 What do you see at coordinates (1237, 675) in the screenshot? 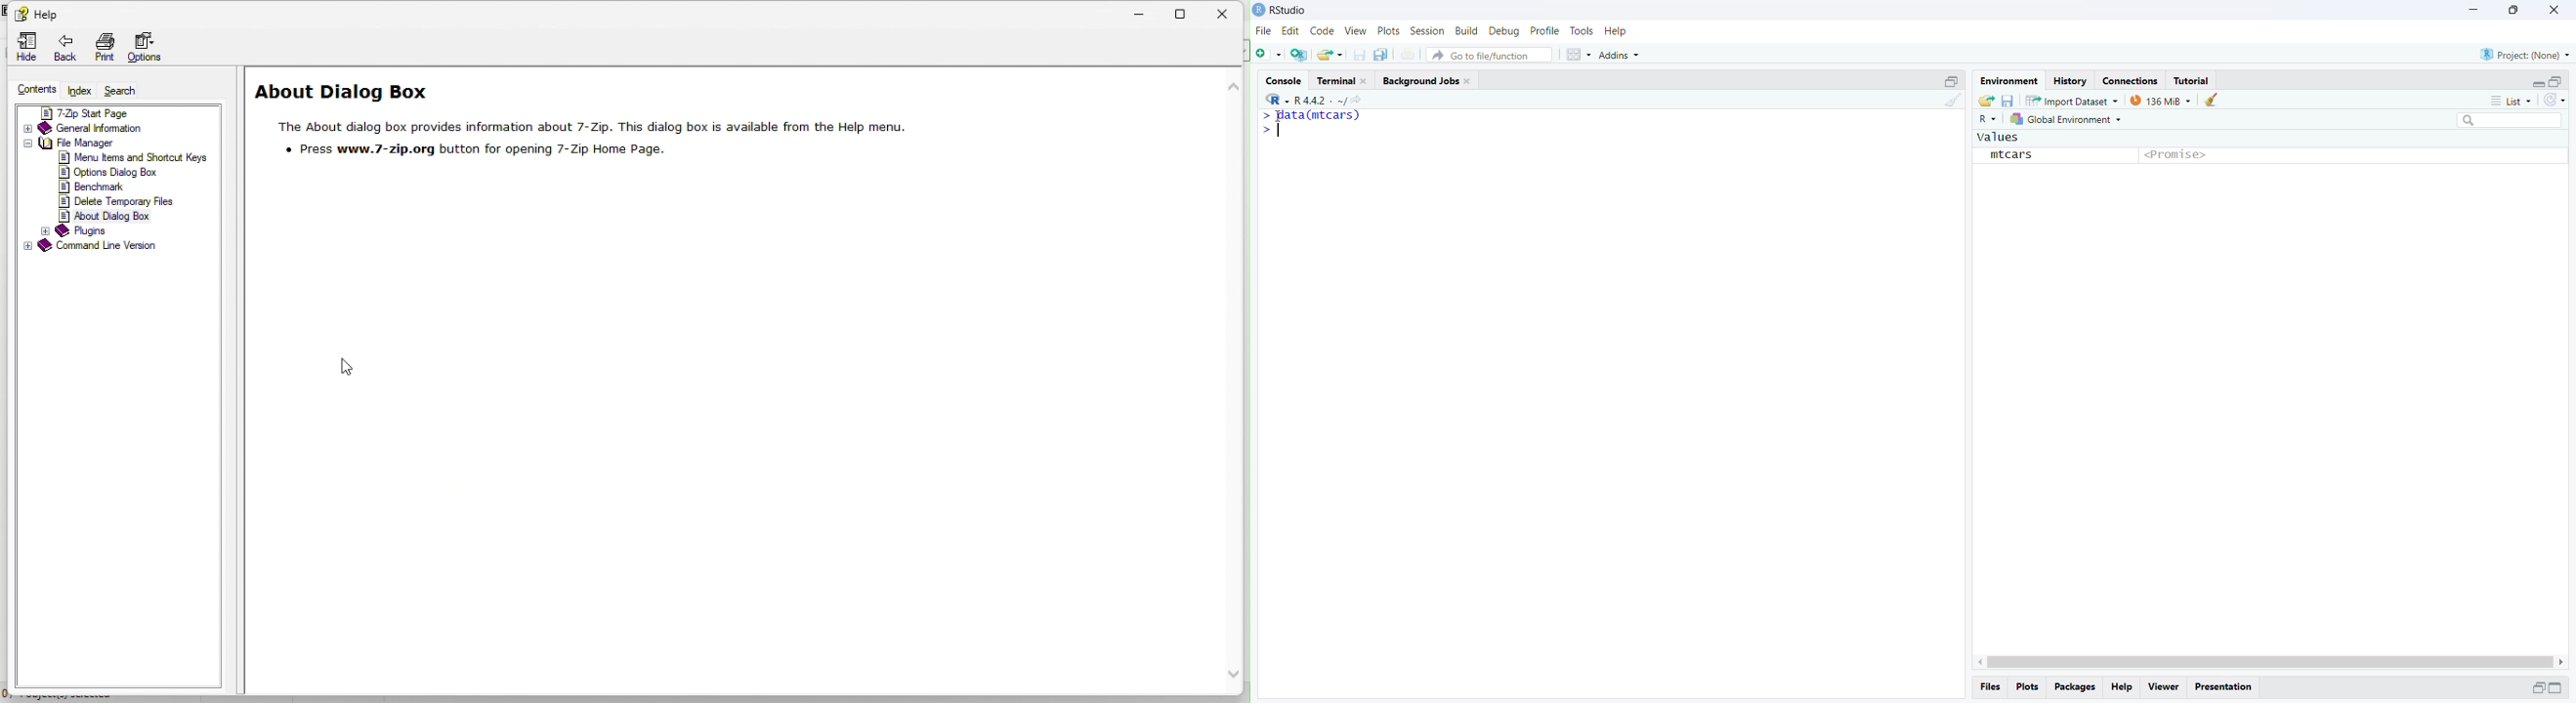
I see `scroll down` at bounding box center [1237, 675].